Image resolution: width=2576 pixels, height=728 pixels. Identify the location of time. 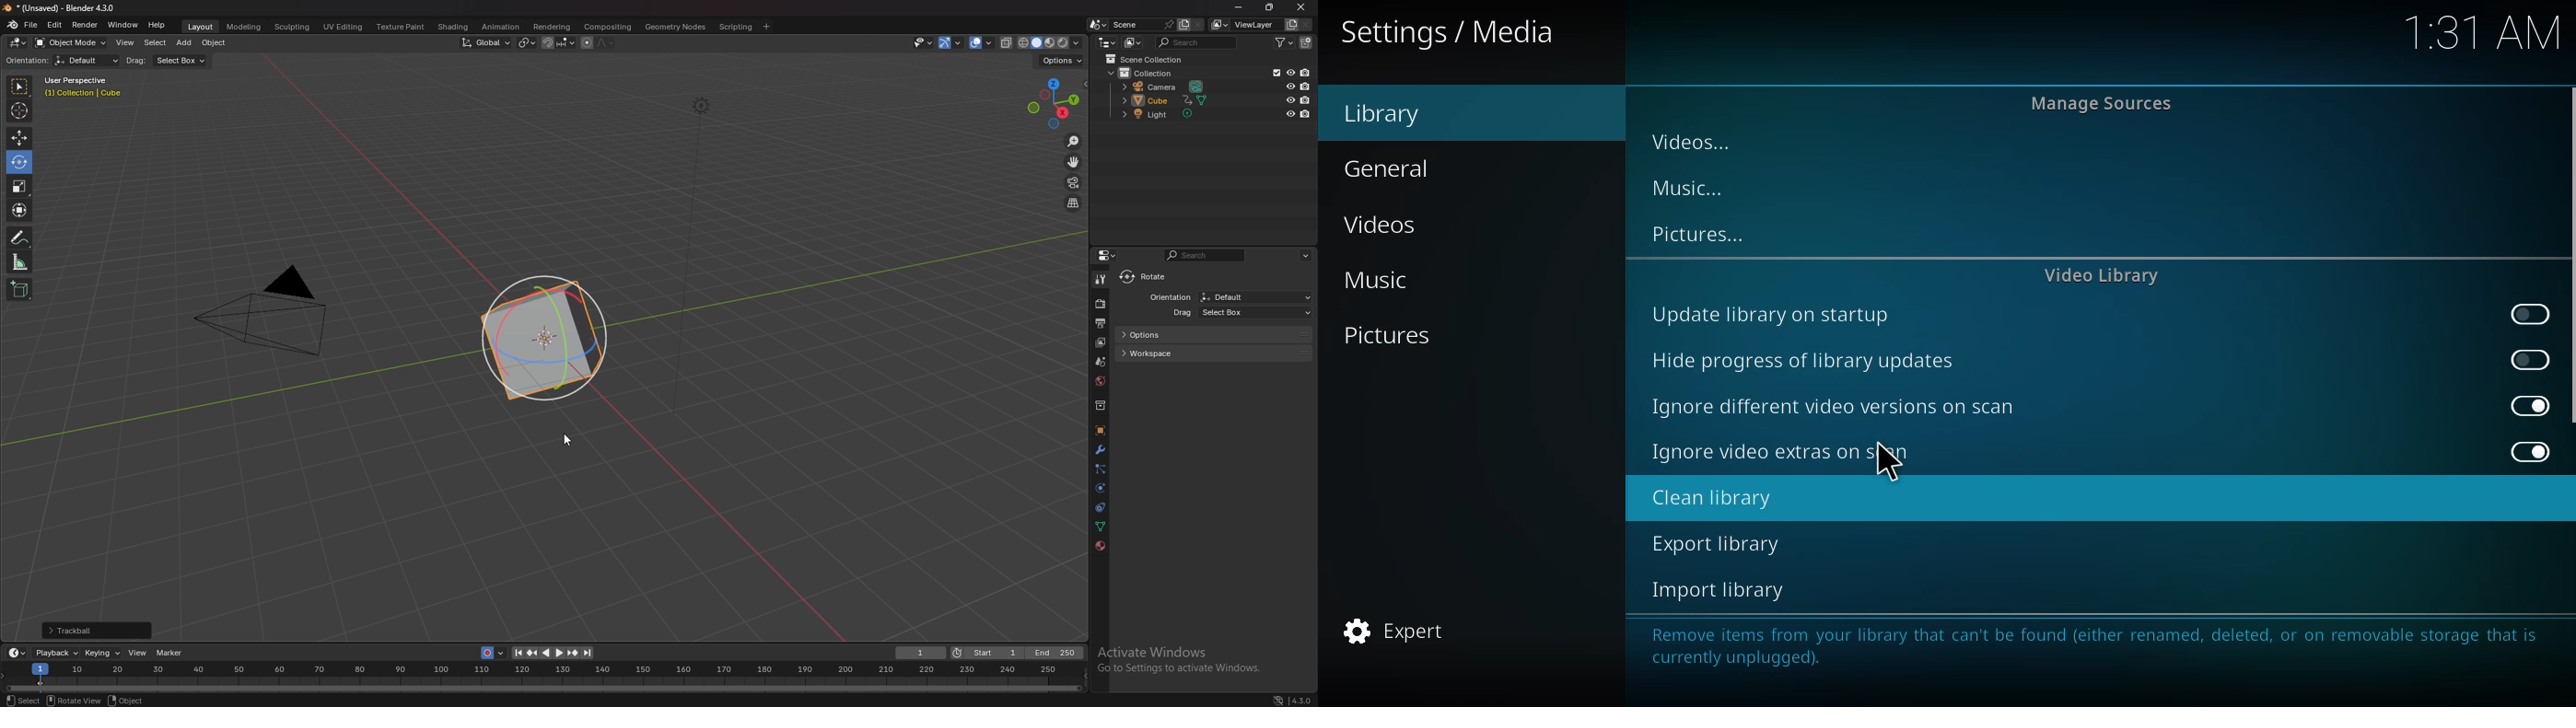
(2475, 35).